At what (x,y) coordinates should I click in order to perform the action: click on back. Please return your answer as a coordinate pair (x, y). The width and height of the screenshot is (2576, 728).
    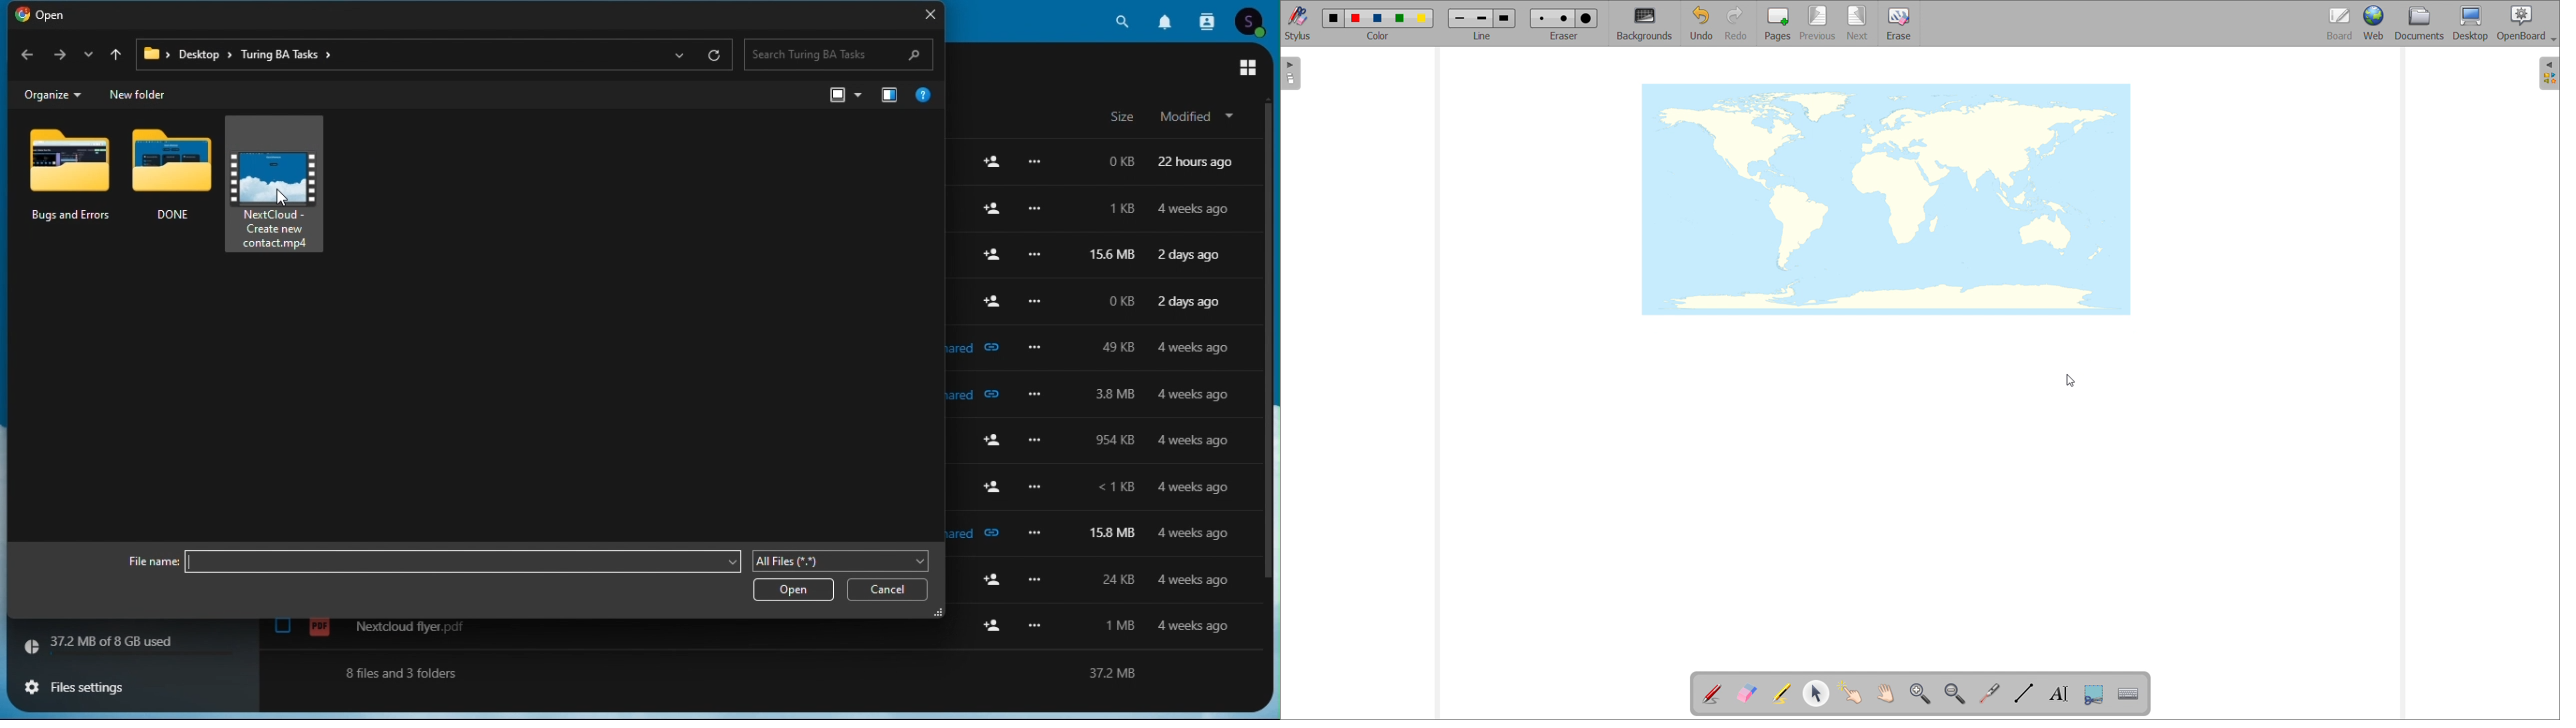
    Looking at the image, I should click on (26, 57).